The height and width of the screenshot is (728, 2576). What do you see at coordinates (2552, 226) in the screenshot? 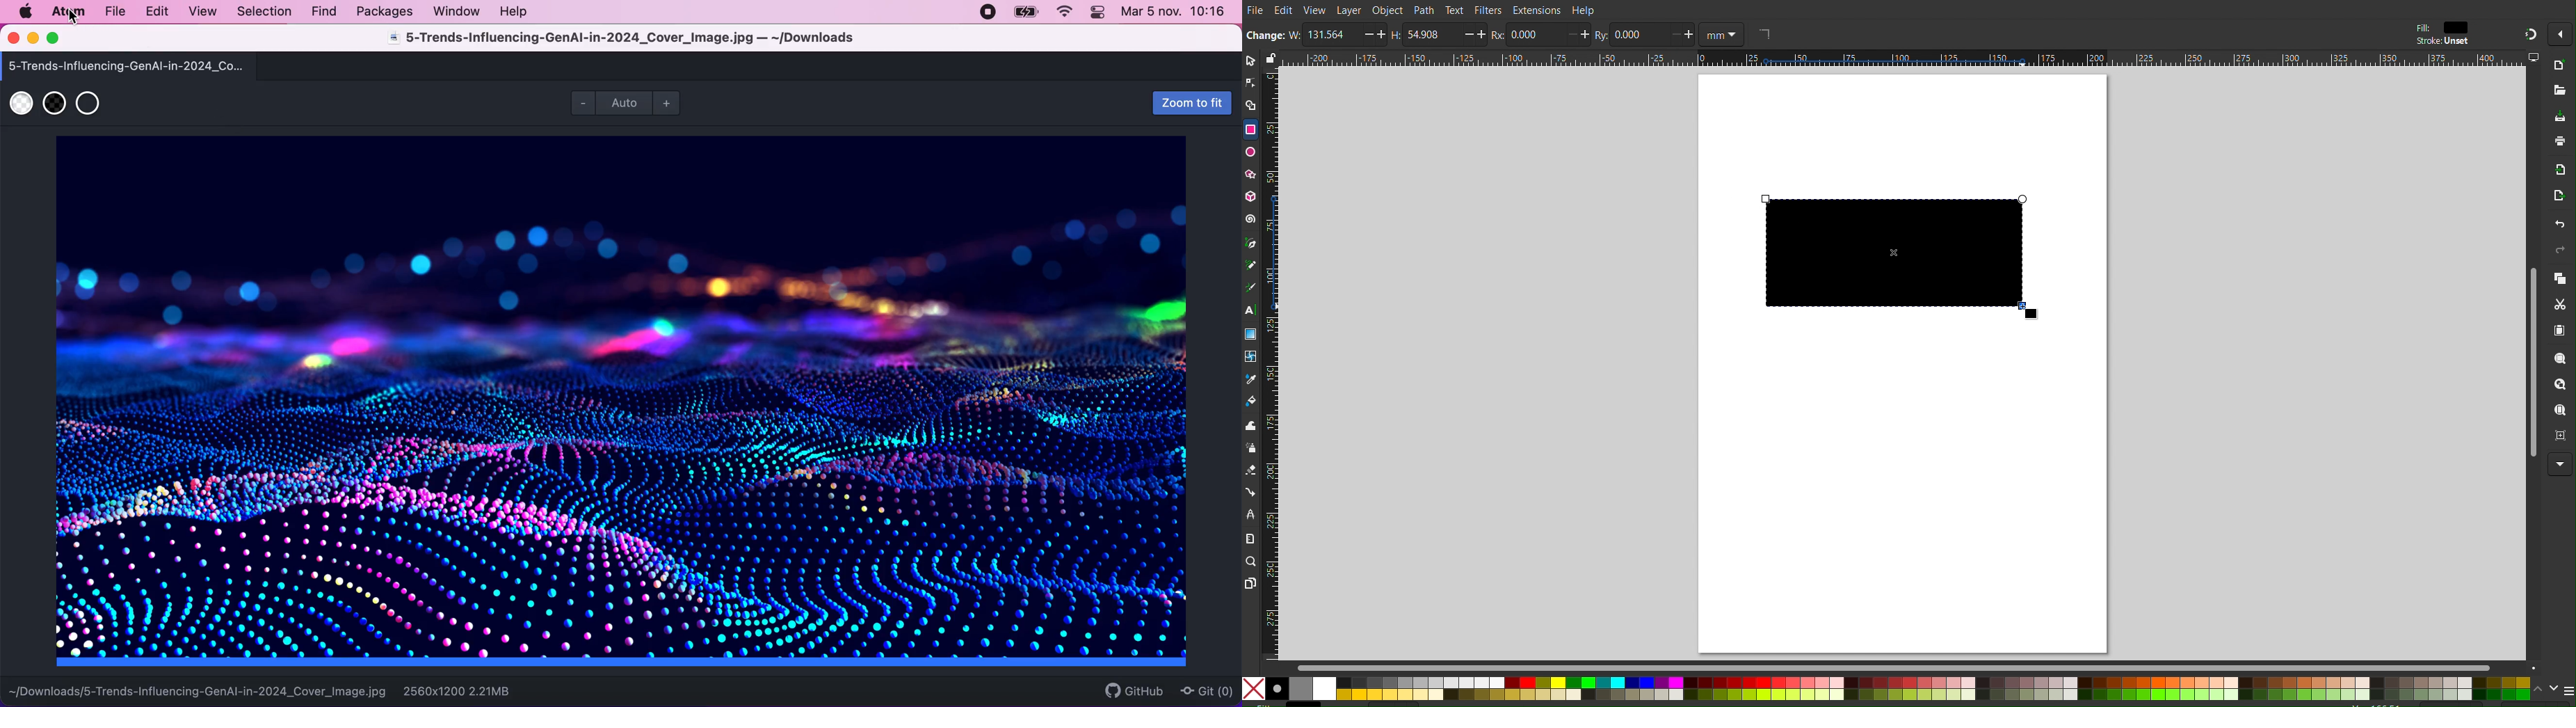
I see `Undo` at bounding box center [2552, 226].